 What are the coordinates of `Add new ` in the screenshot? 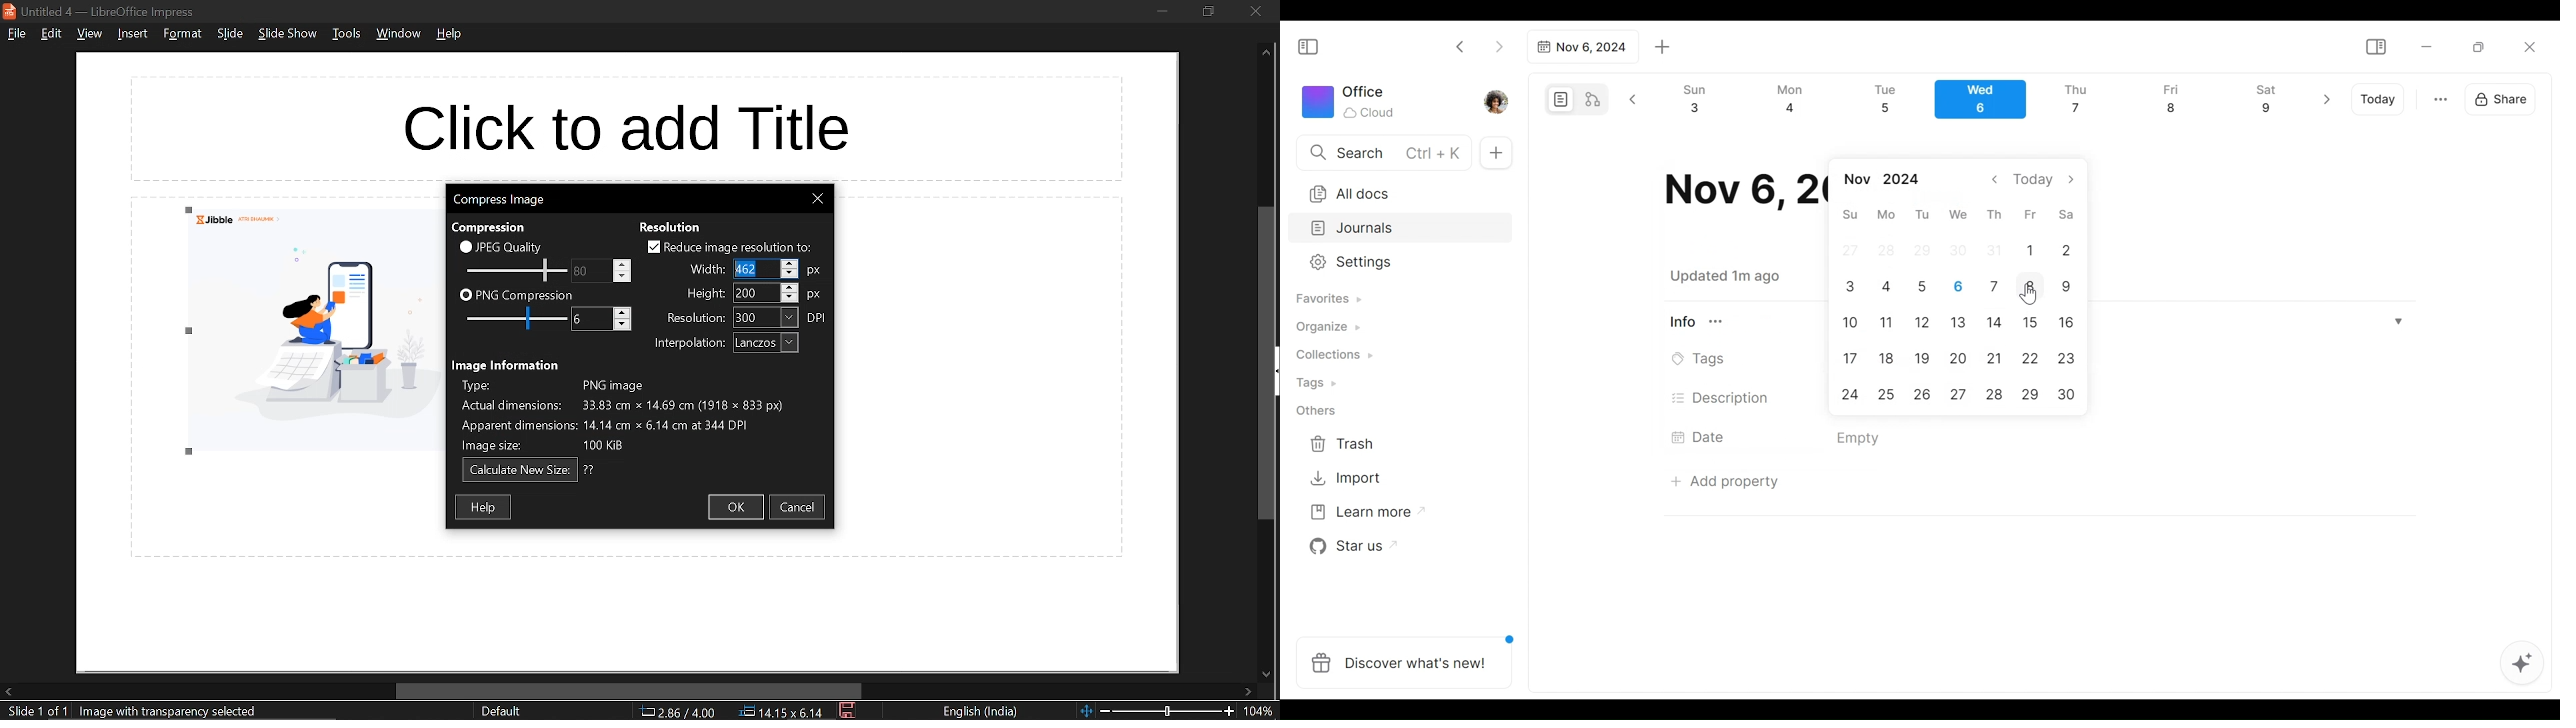 It's located at (1495, 153).